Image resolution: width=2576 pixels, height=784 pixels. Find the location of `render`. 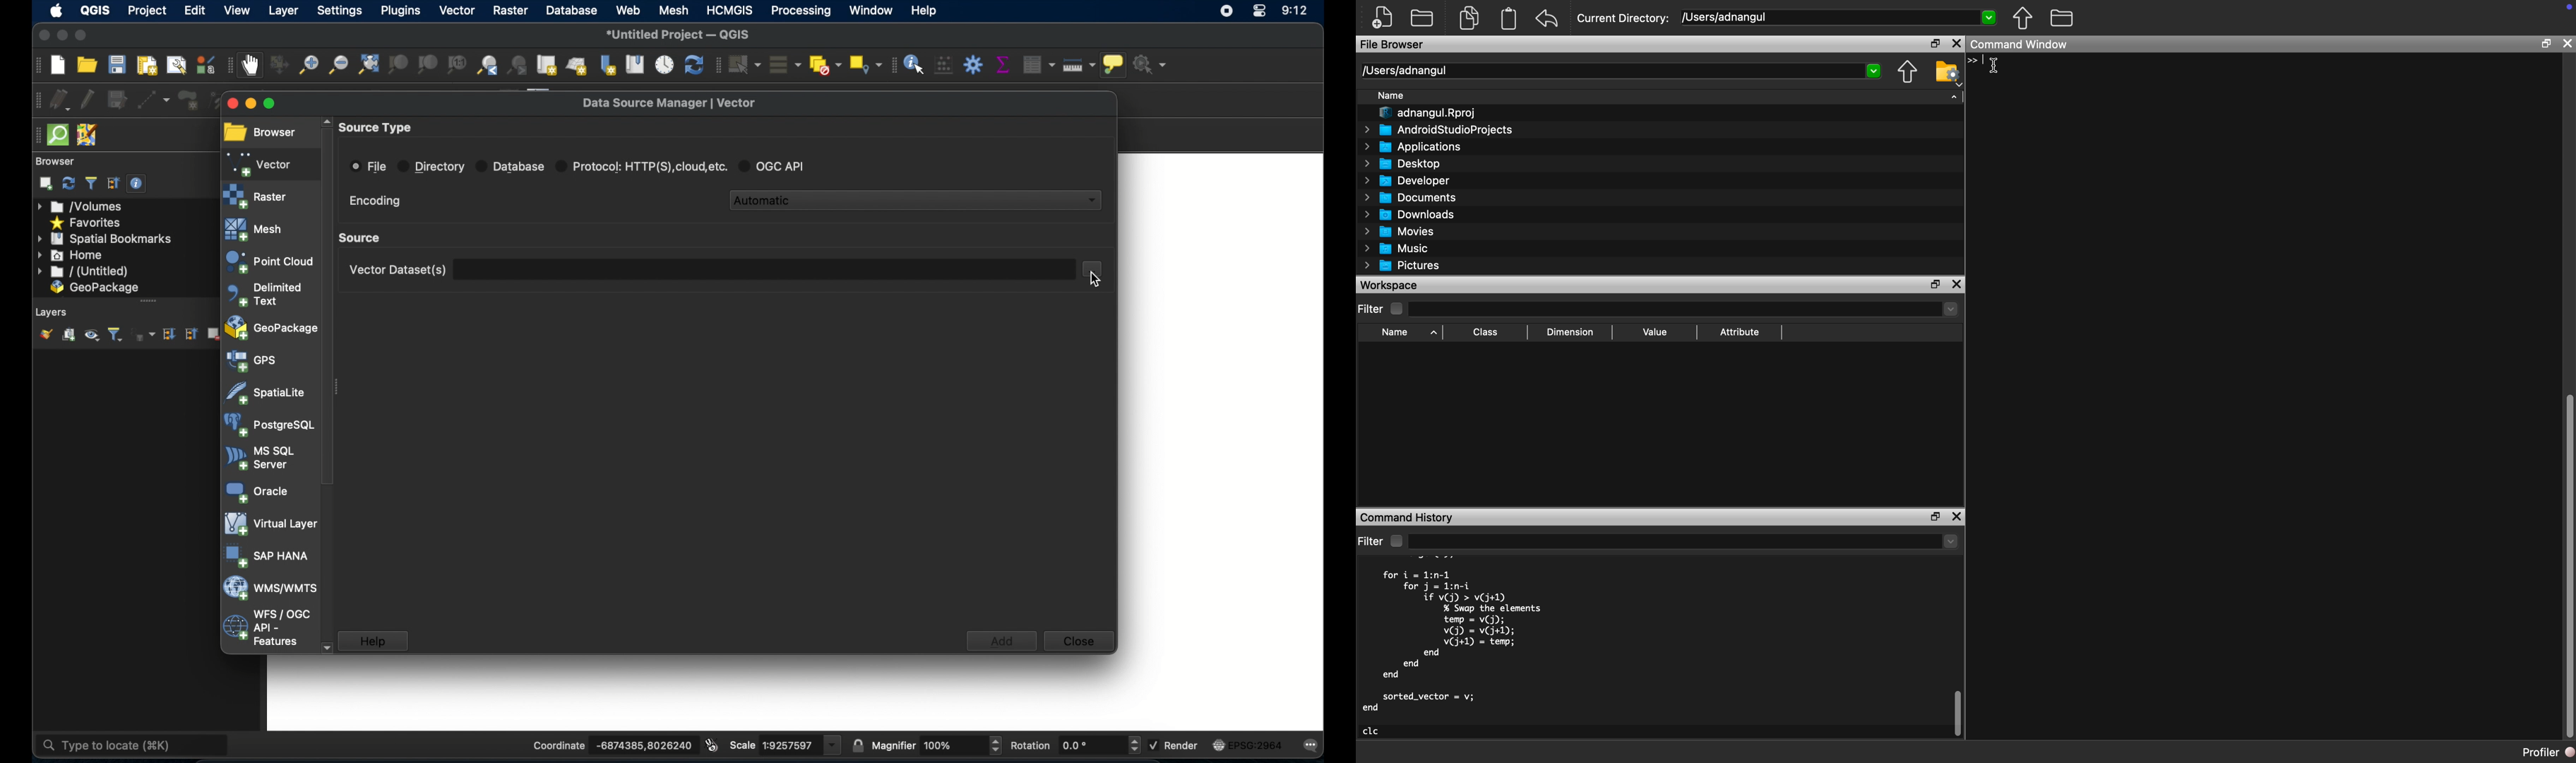

render is located at coordinates (1174, 745).